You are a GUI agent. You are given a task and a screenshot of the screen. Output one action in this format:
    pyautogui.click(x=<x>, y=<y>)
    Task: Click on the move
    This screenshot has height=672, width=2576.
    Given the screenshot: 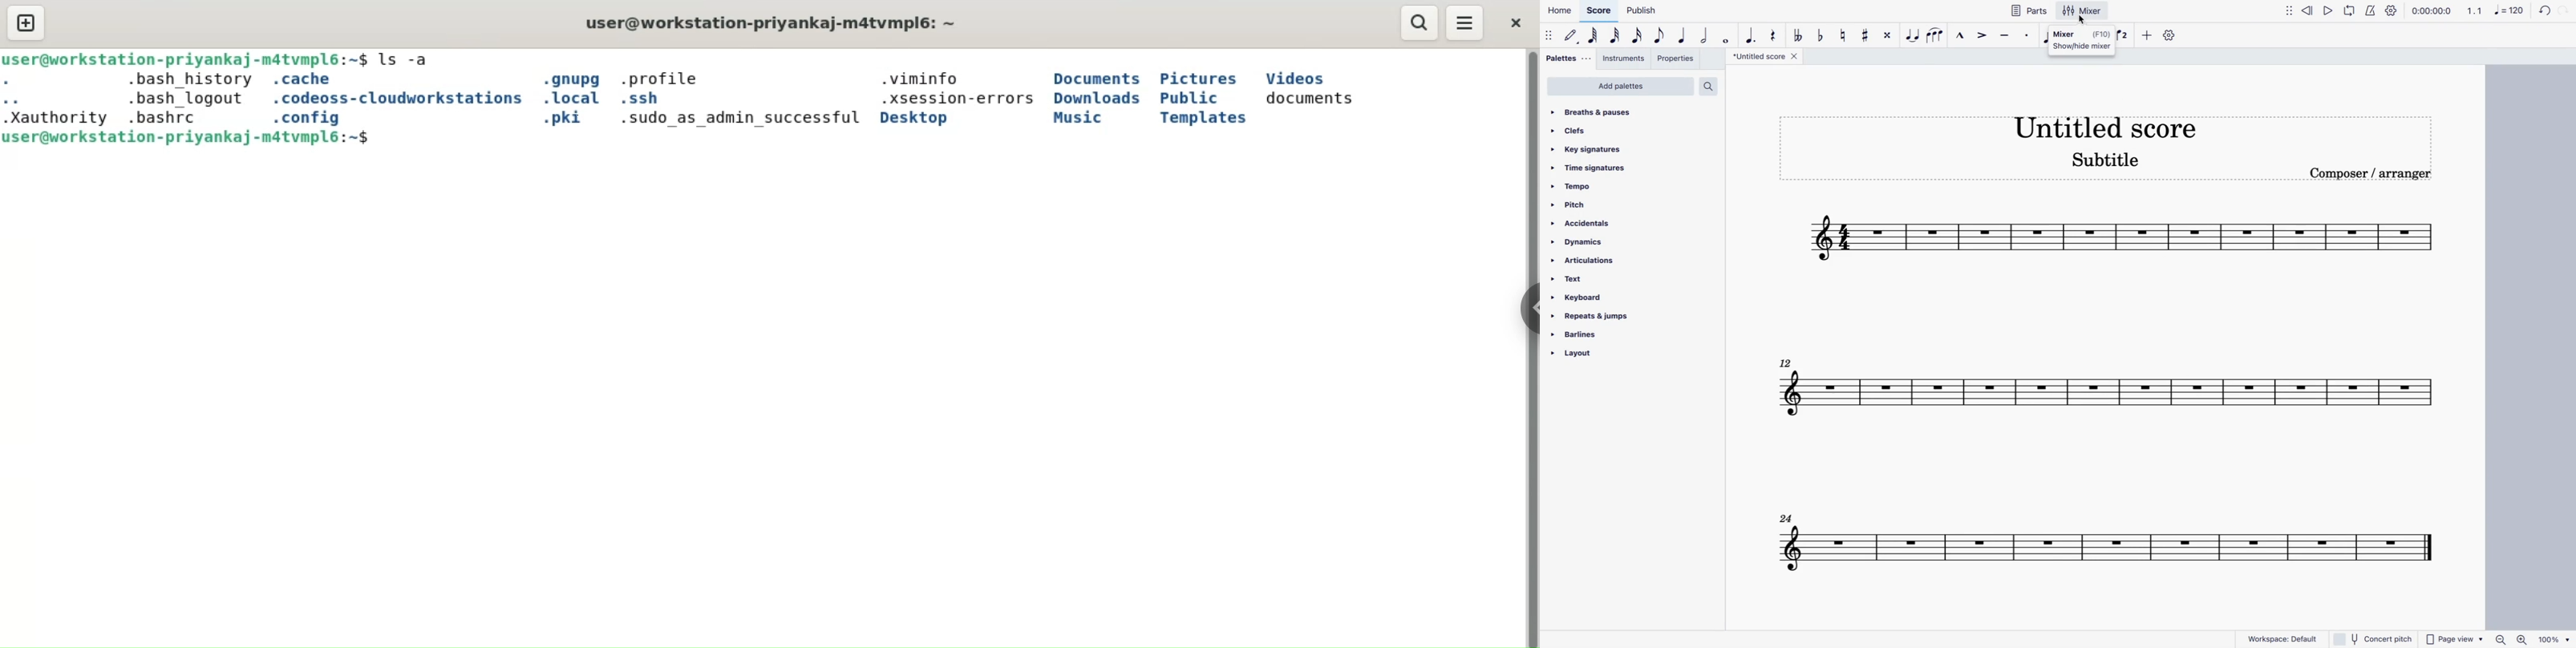 What is the action you would take?
    pyautogui.click(x=1550, y=35)
    